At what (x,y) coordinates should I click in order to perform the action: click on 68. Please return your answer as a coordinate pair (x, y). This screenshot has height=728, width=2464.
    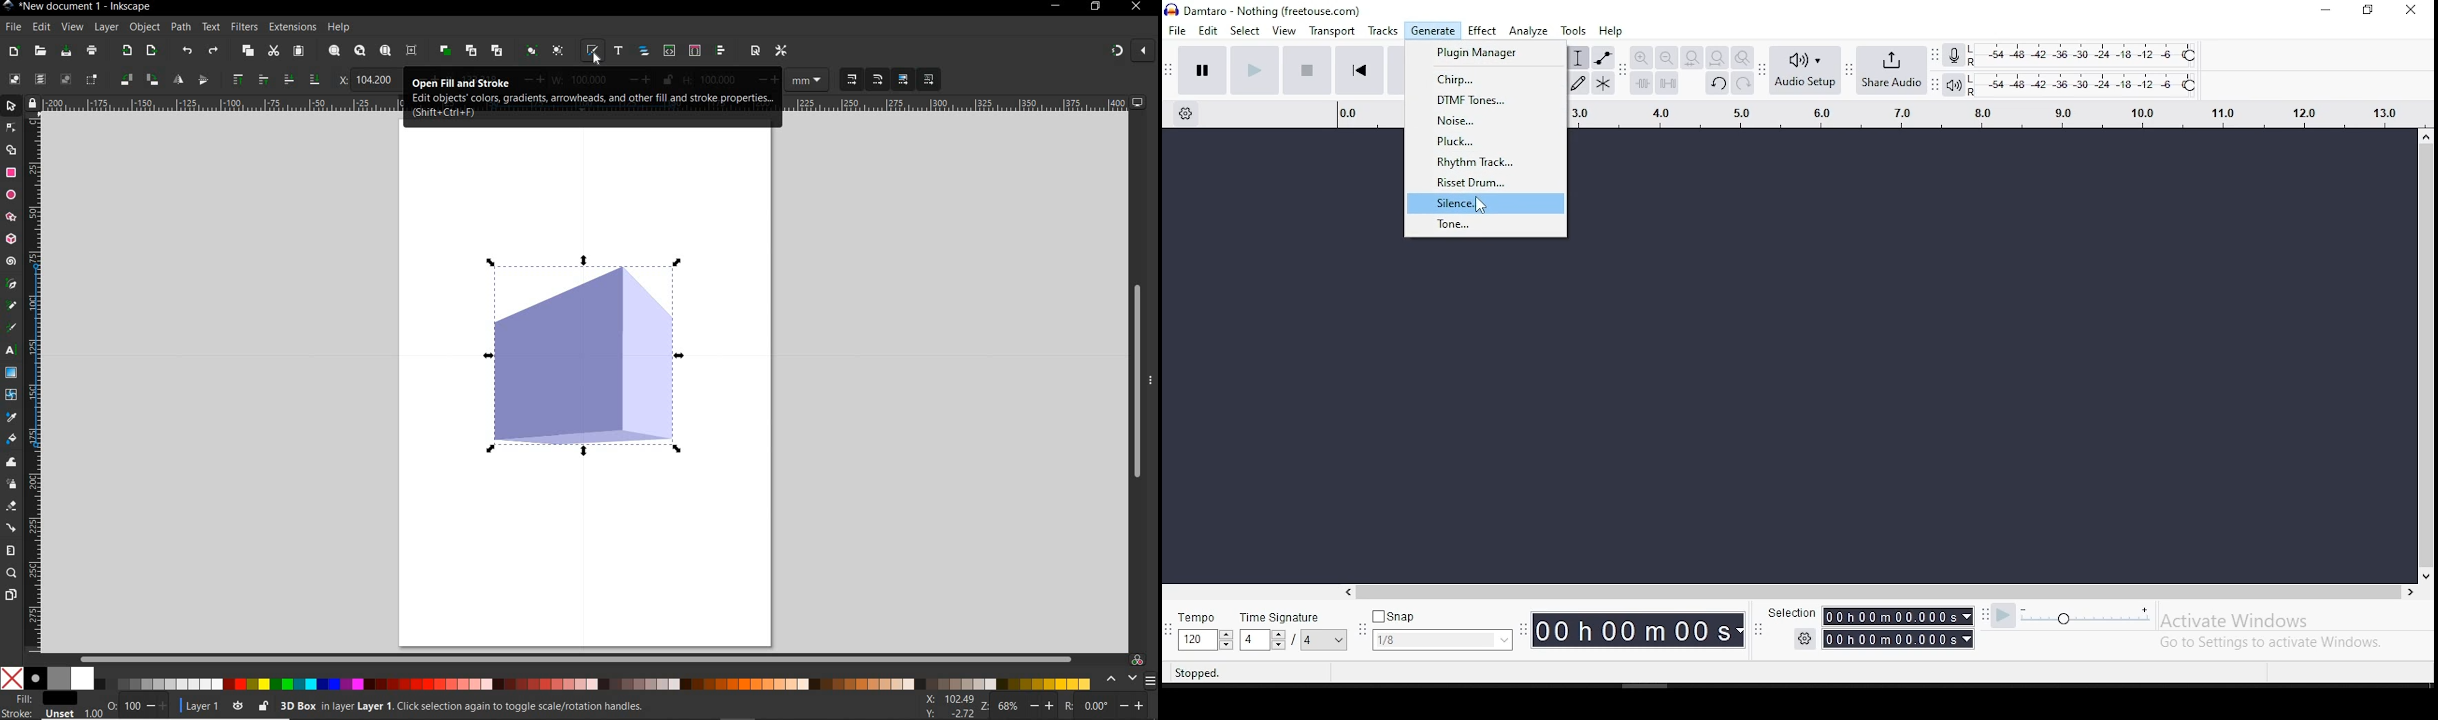
    Looking at the image, I should click on (1010, 706).